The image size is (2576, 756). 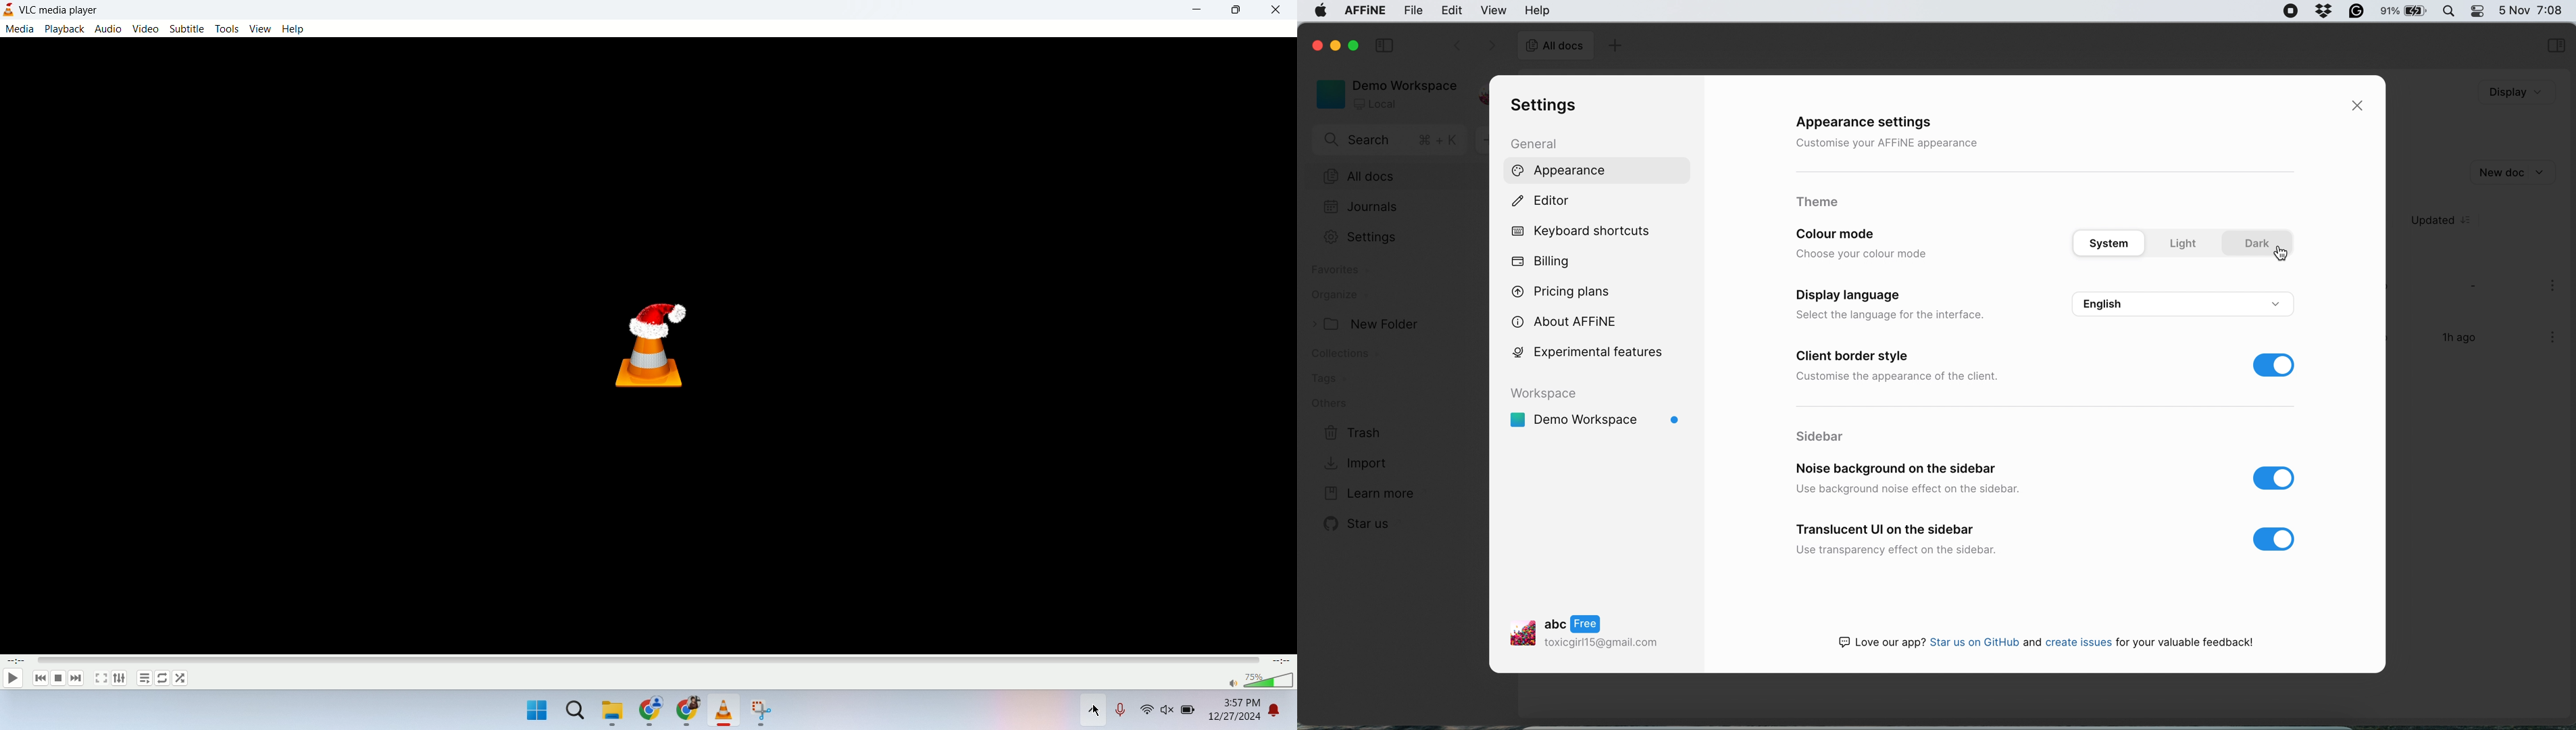 I want to click on microphone, so click(x=1123, y=713).